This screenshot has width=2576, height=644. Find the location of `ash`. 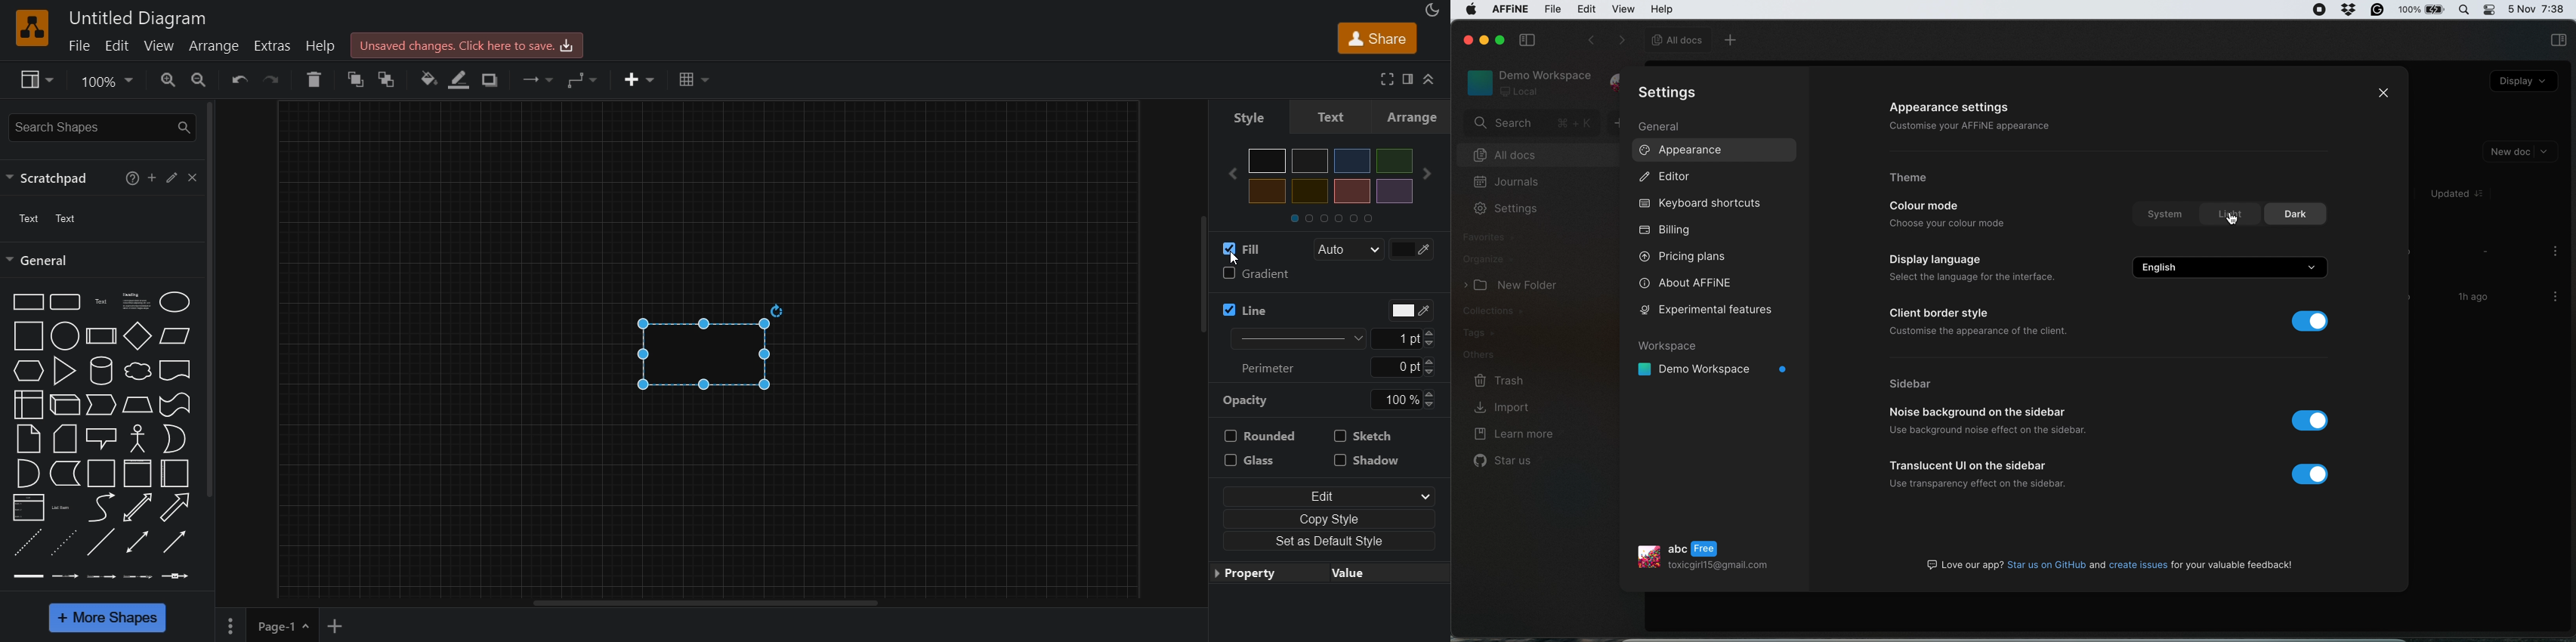

ash is located at coordinates (1309, 161).